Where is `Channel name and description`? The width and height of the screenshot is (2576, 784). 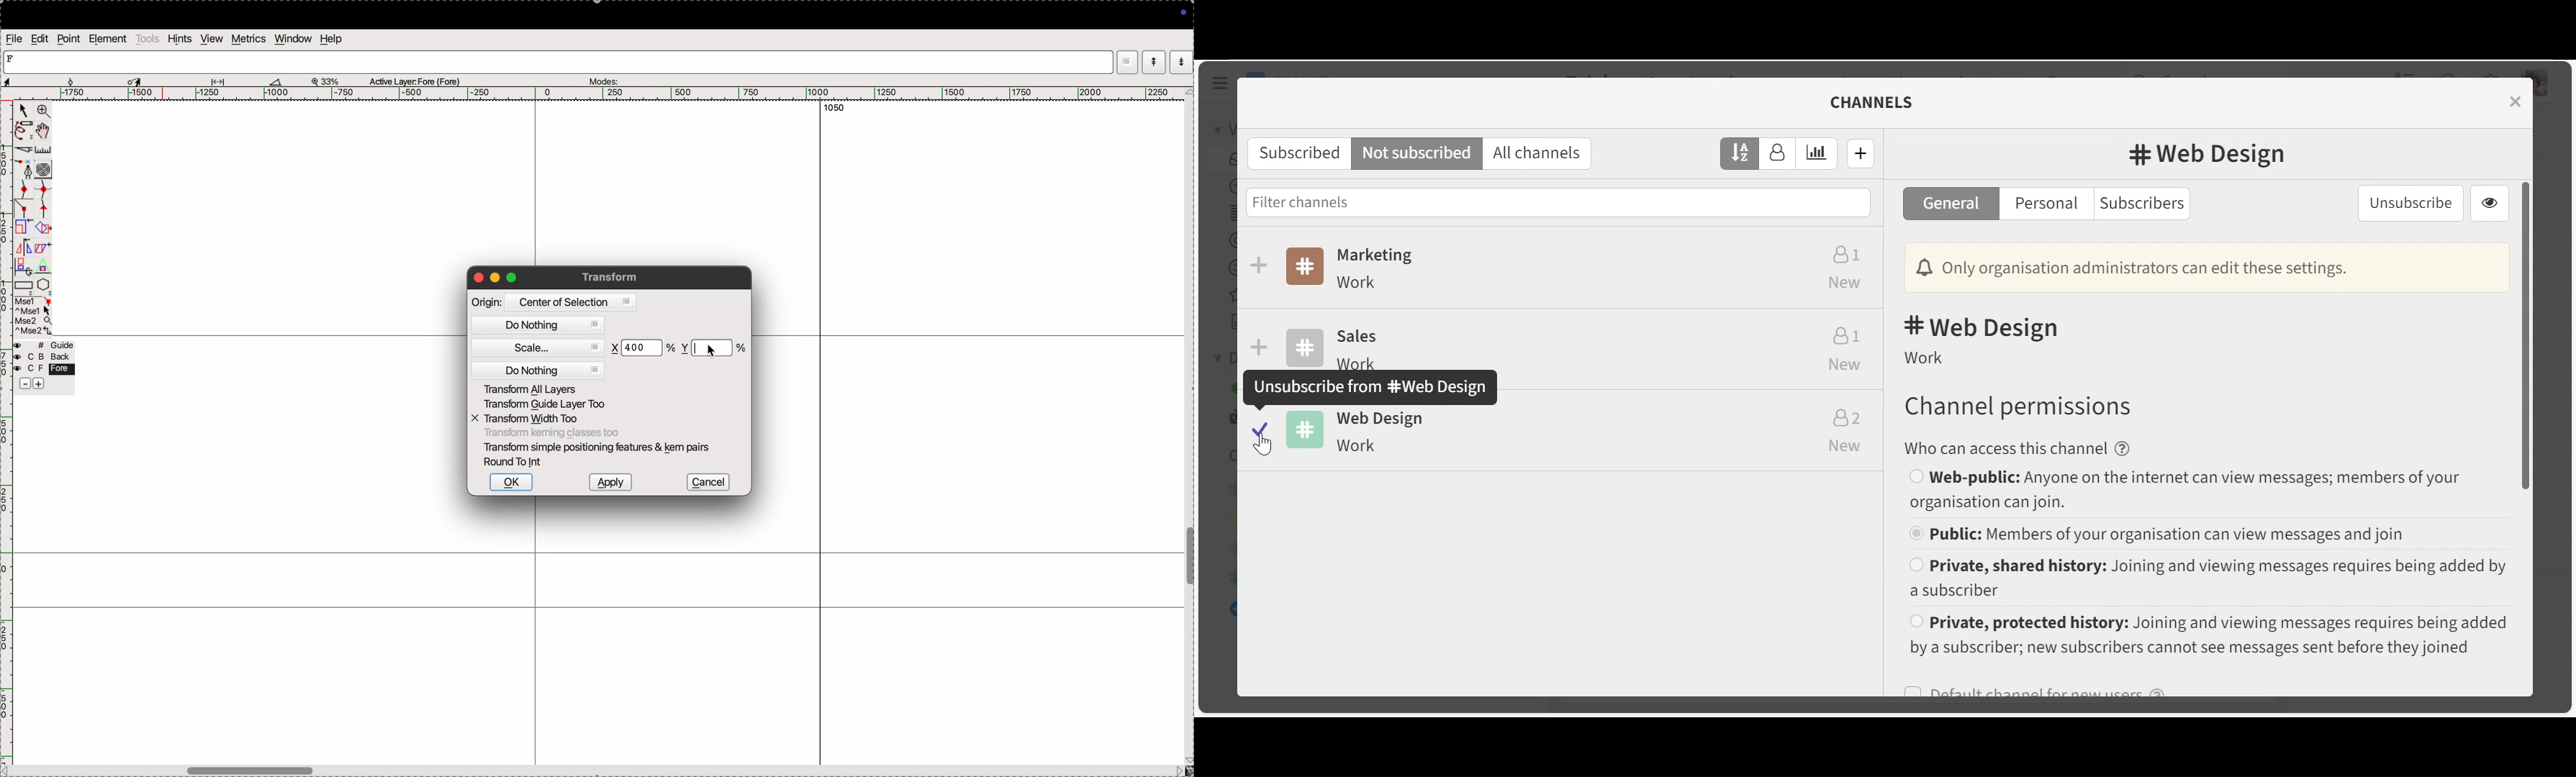 Channel name and description is located at coordinates (1579, 436).